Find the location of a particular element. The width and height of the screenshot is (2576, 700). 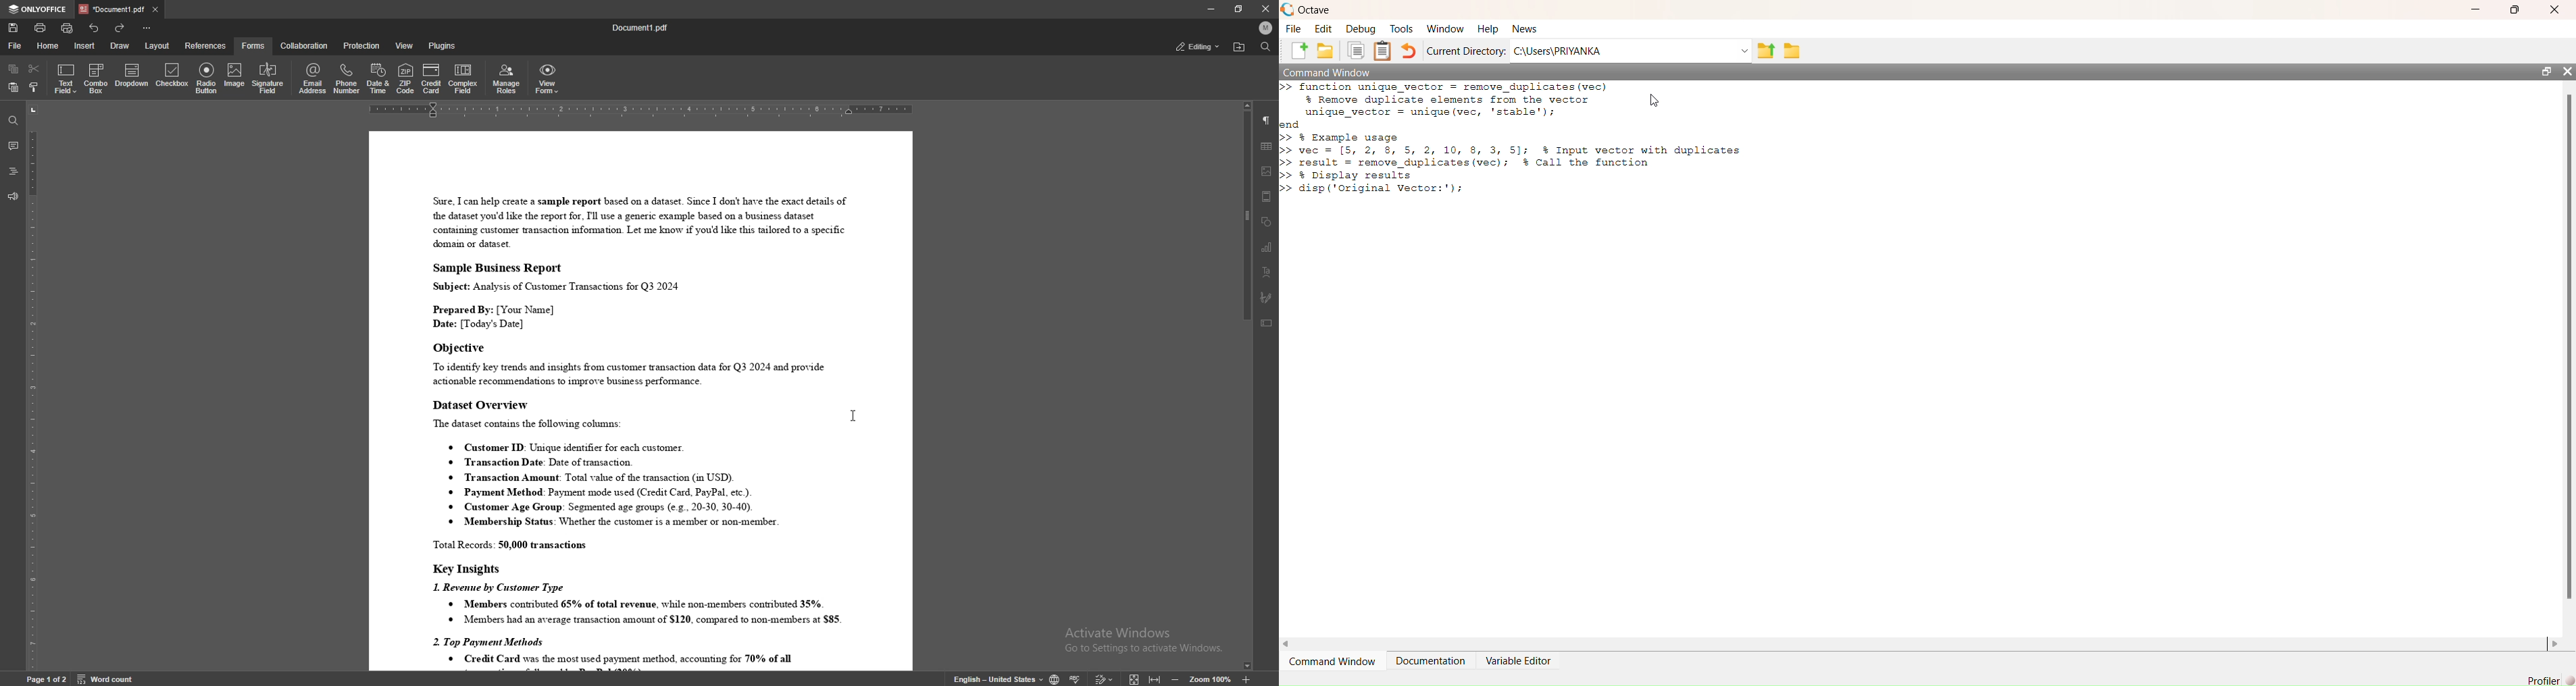

minimize is located at coordinates (1211, 9).